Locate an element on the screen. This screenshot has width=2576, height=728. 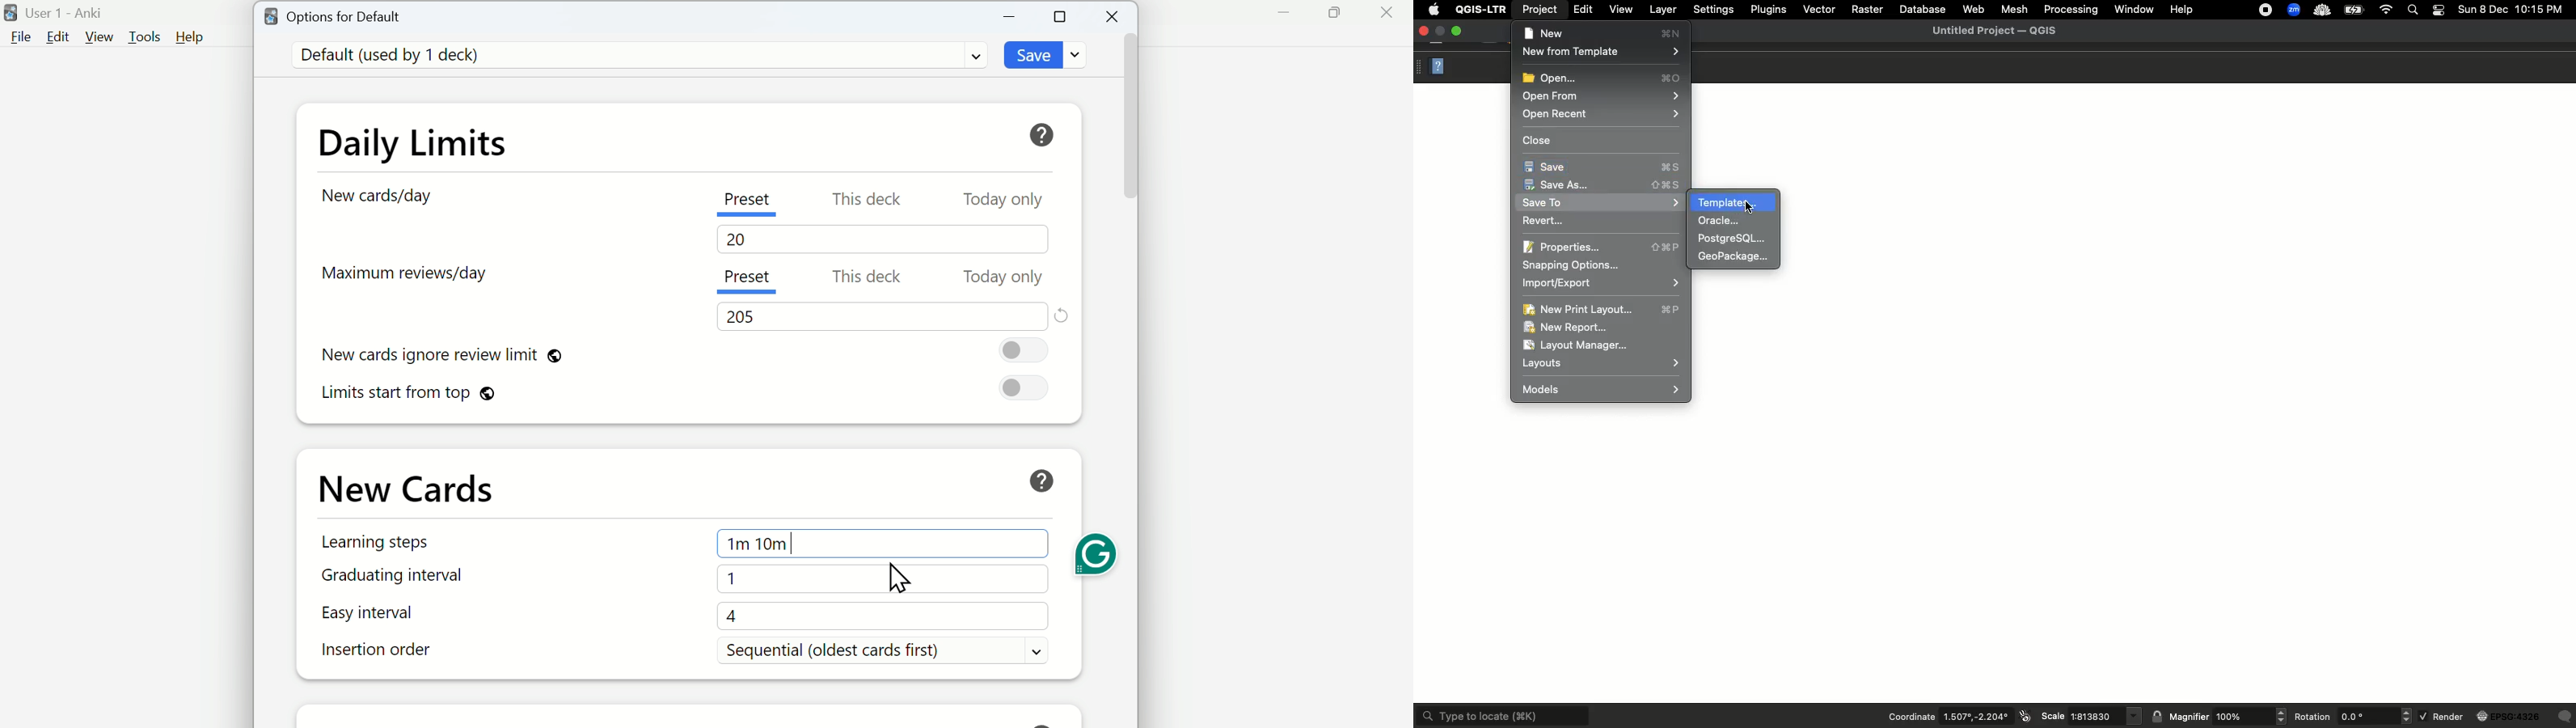
Help is located at coordinates (188, 37).